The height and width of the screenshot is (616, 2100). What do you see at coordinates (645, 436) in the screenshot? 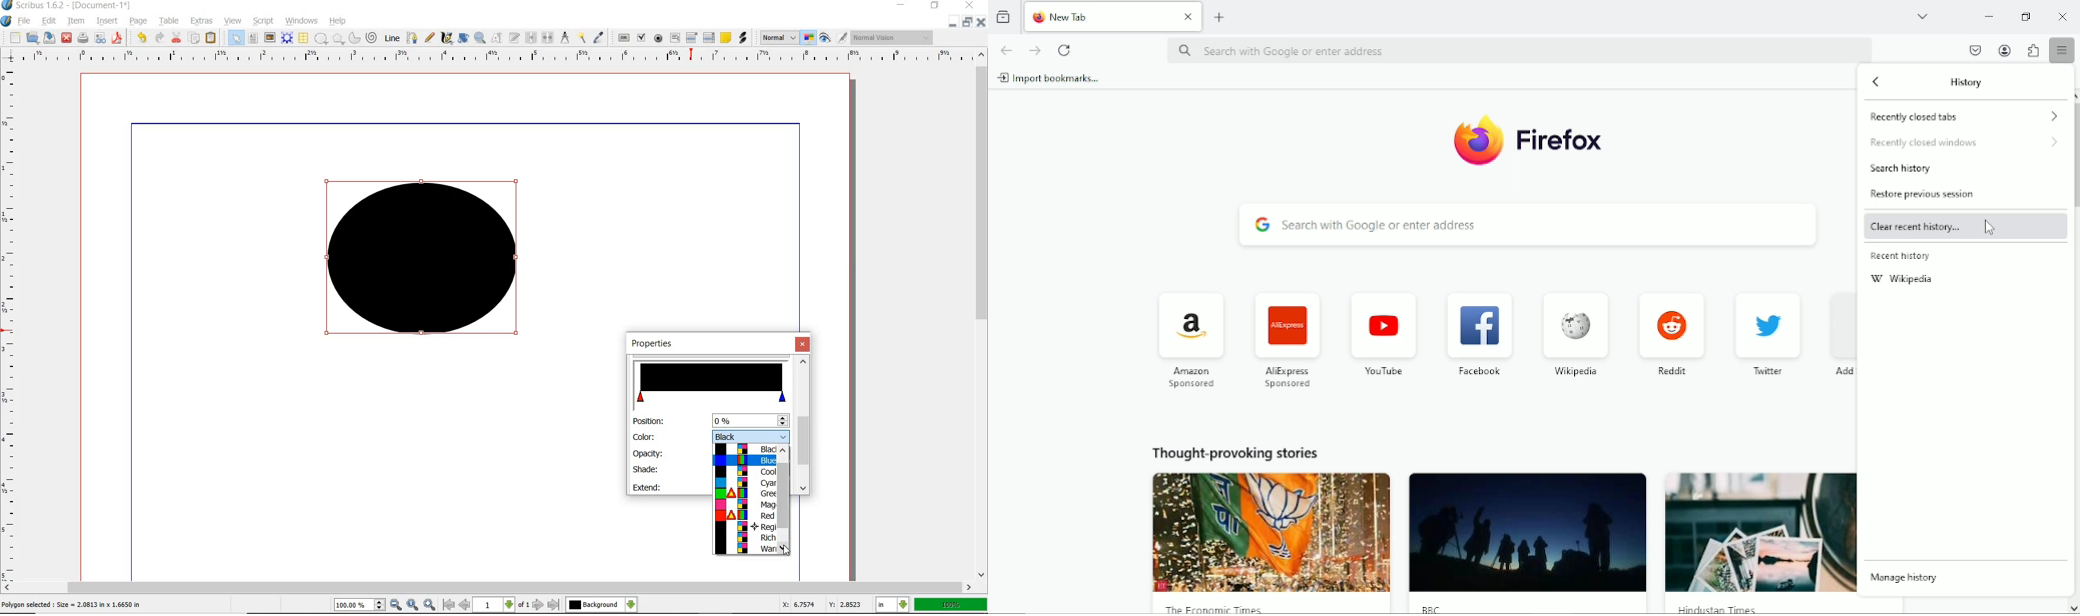
I see `color` at bounding box center [645, 436].